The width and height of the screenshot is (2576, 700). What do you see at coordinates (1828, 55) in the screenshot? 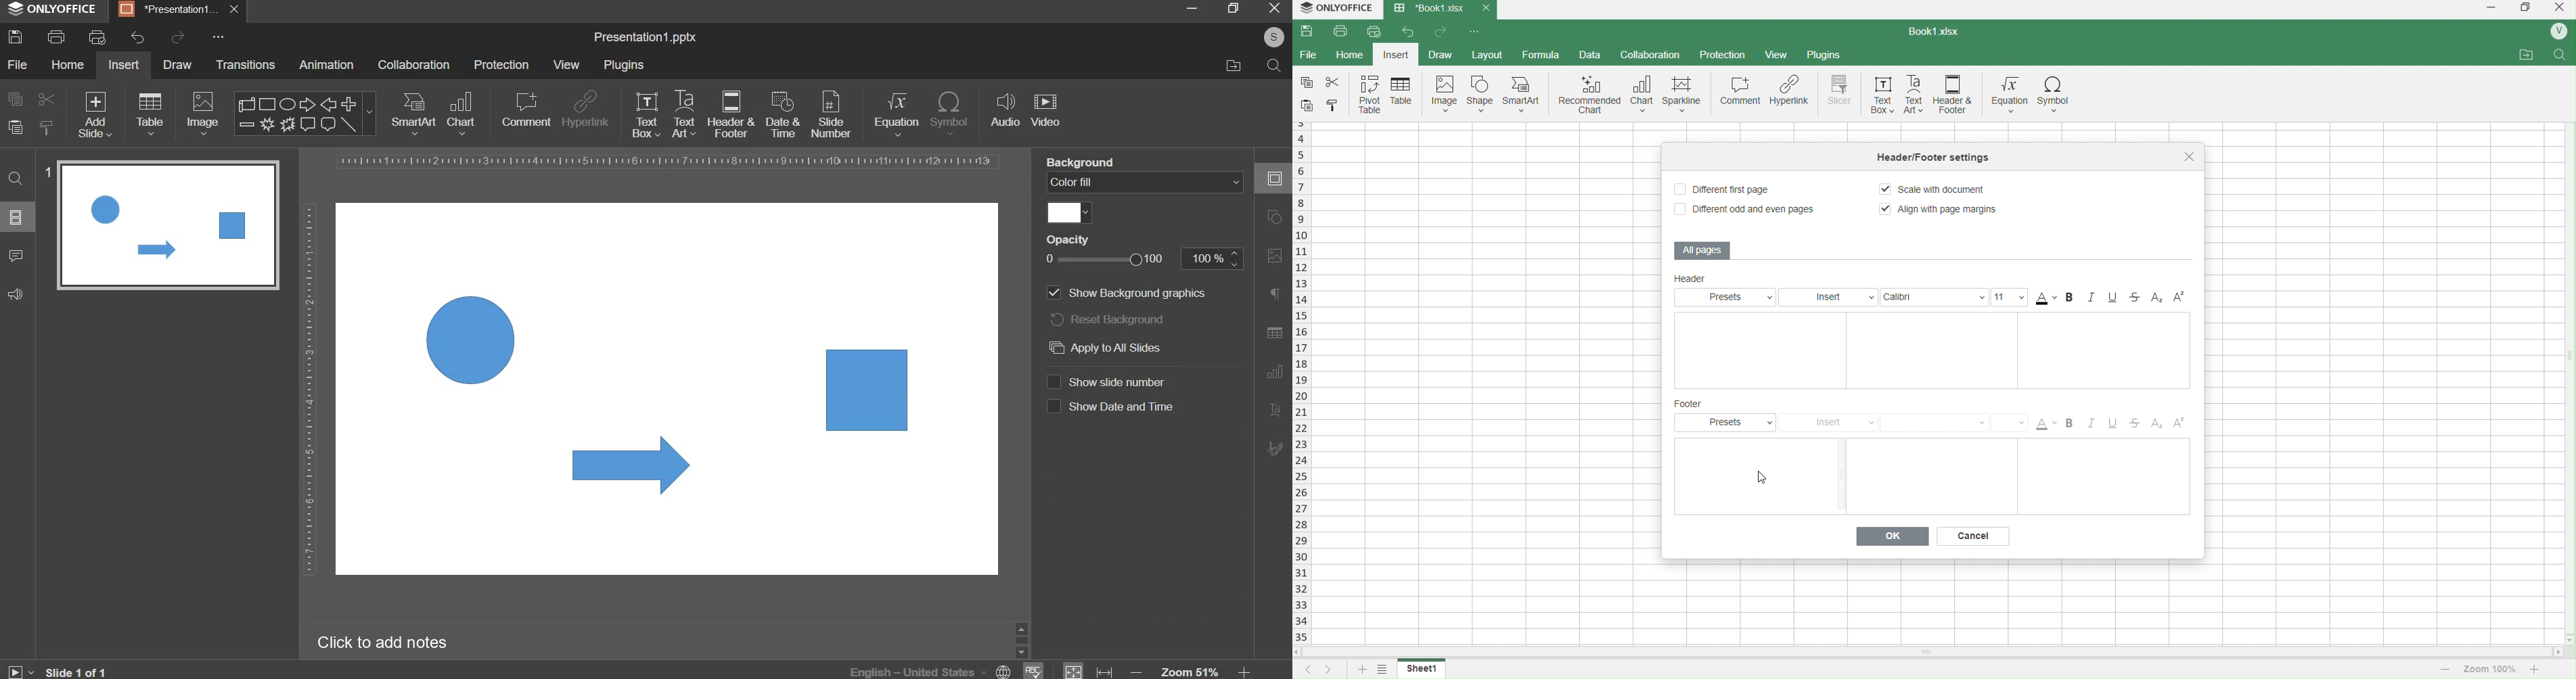
I see `plugins` at bounding box center [1828, 55].